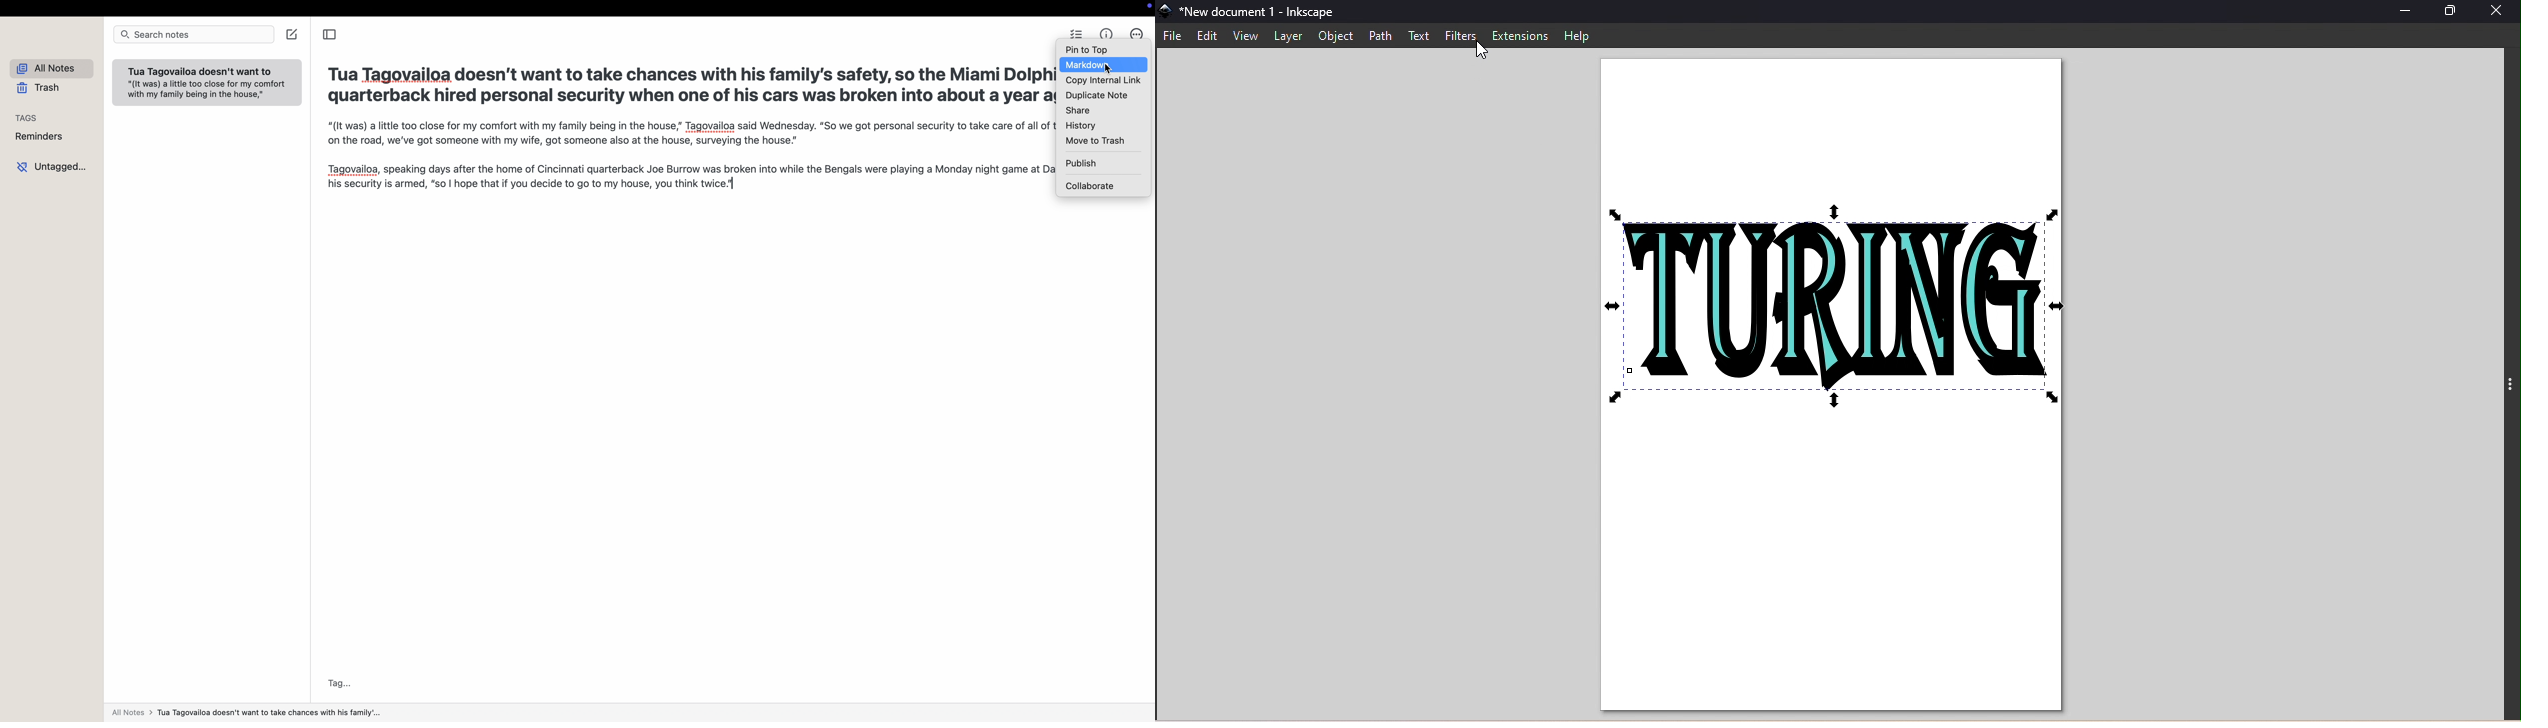 This screenshot has height=728, width=2548. What do you see at coordinates (1076, 32) in the screenshot?
I see `checklist` at bounding box center [1076, 32].